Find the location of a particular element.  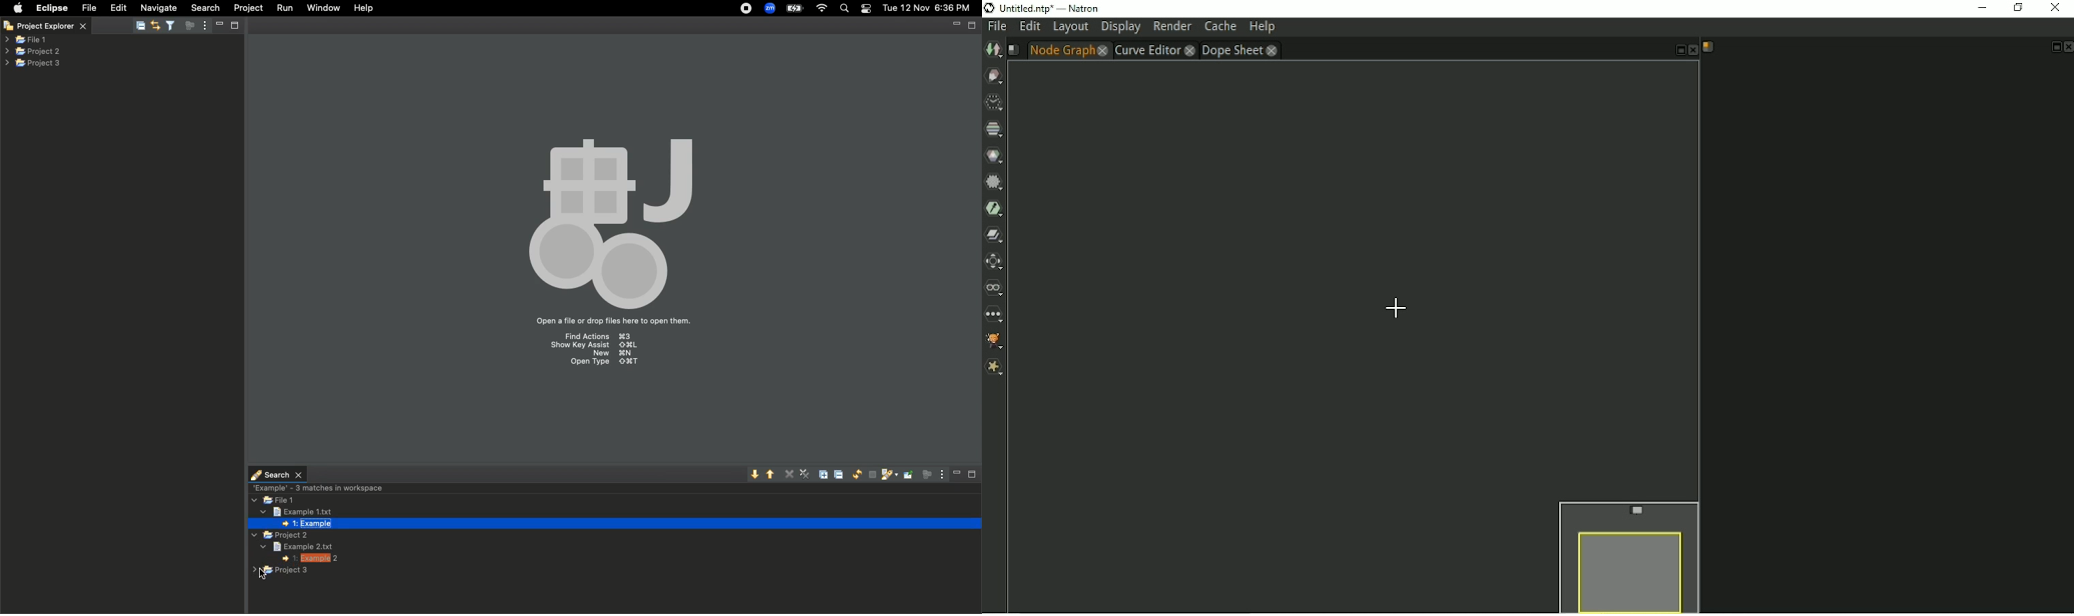

Eclipse is located at coordinates (51, 8).